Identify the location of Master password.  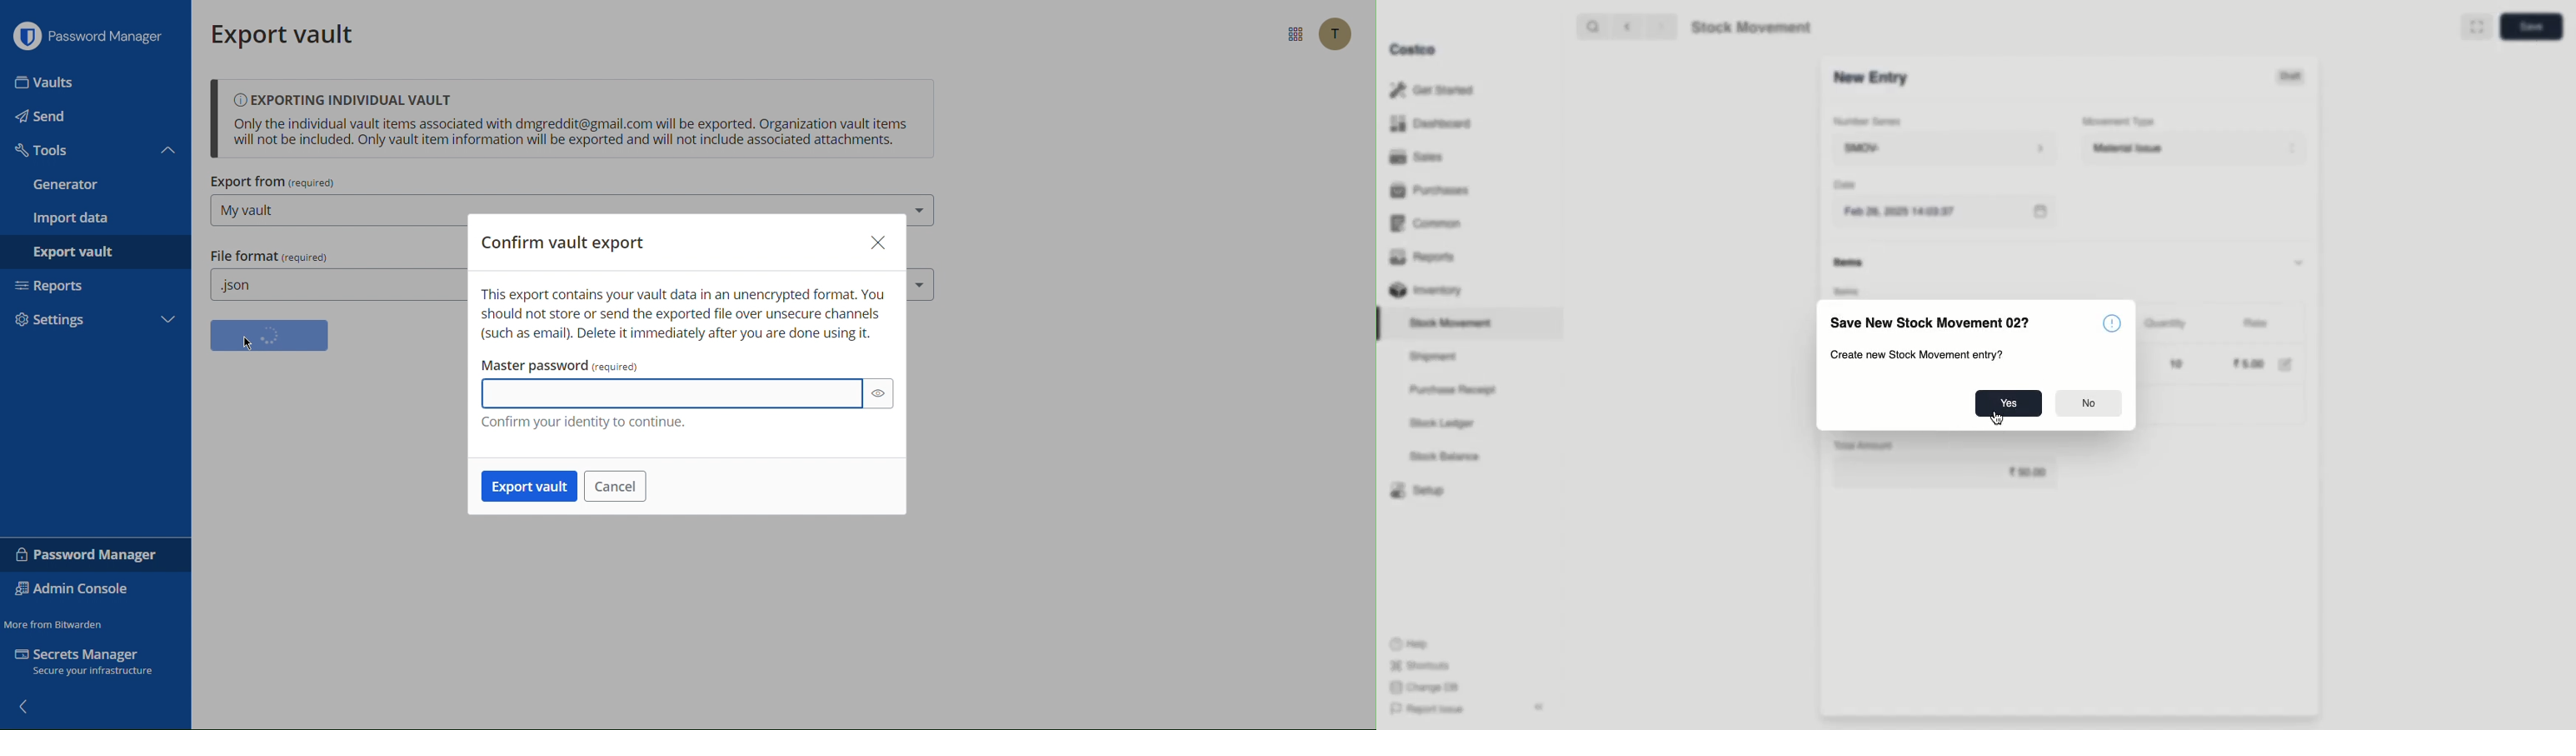
(691, 364).